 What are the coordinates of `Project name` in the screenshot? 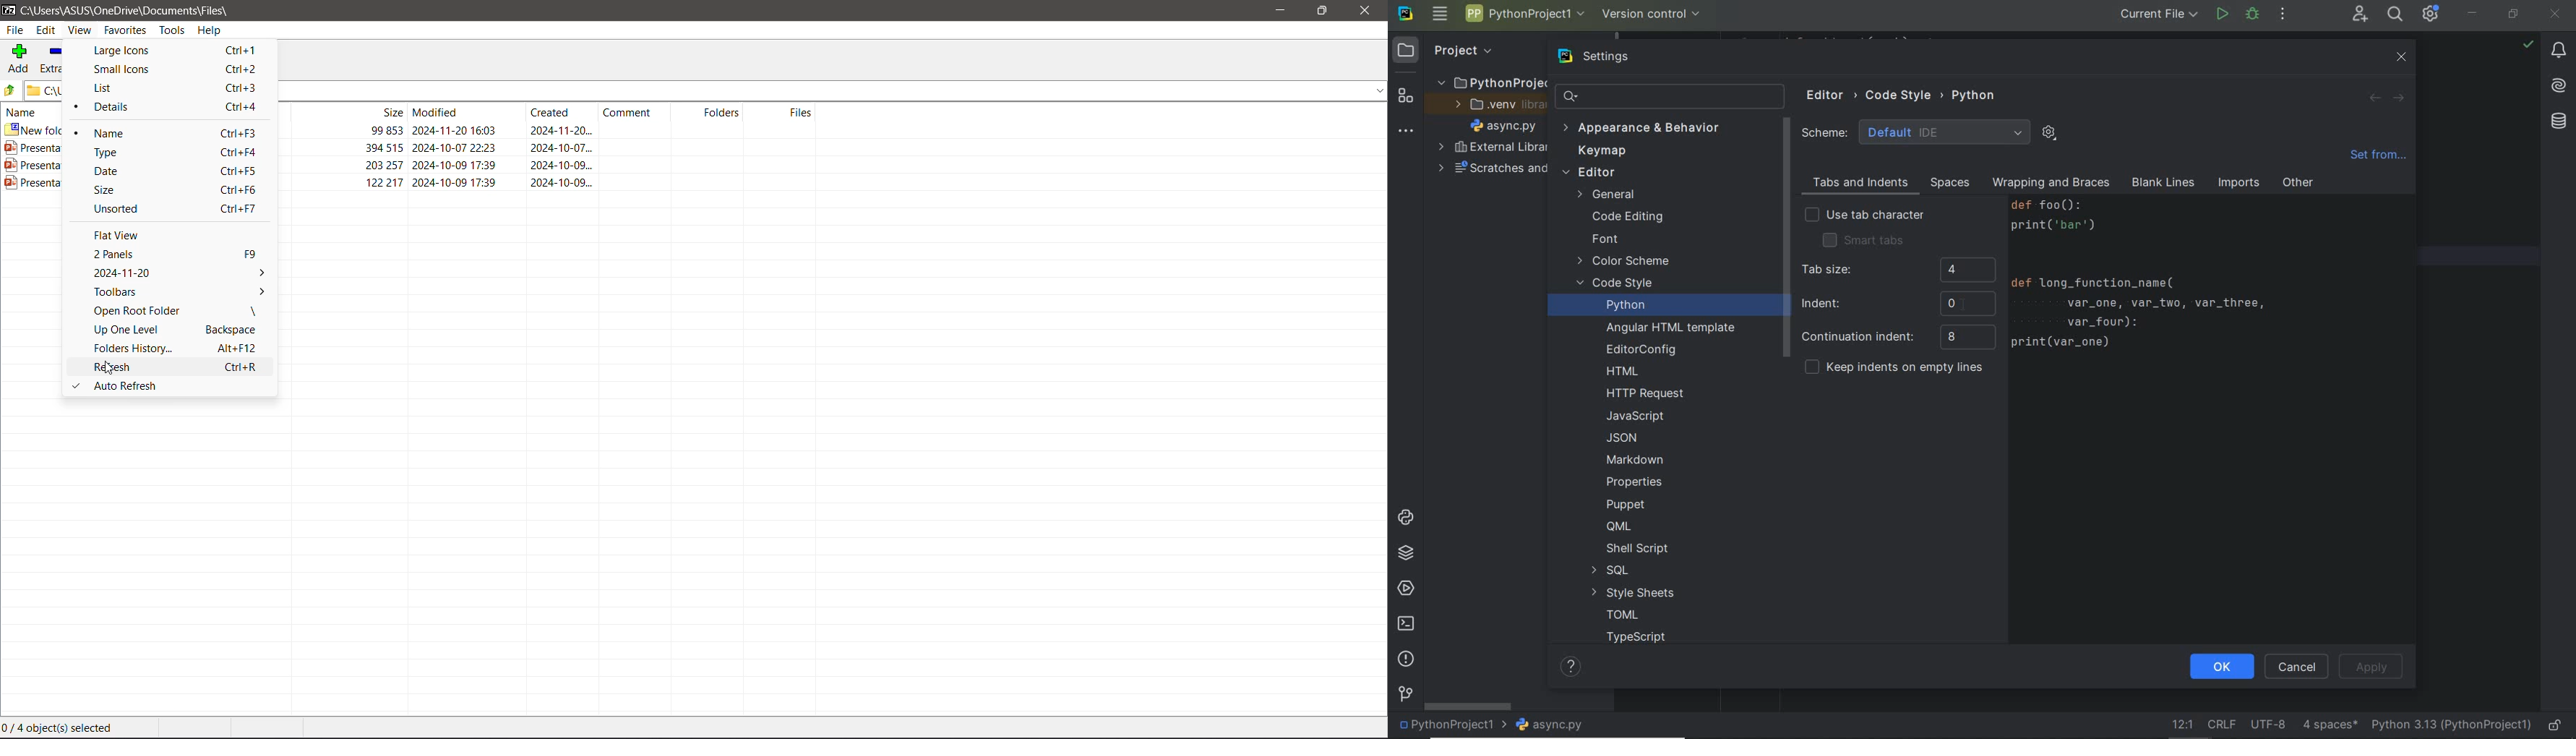 It's located at (1523, 16).